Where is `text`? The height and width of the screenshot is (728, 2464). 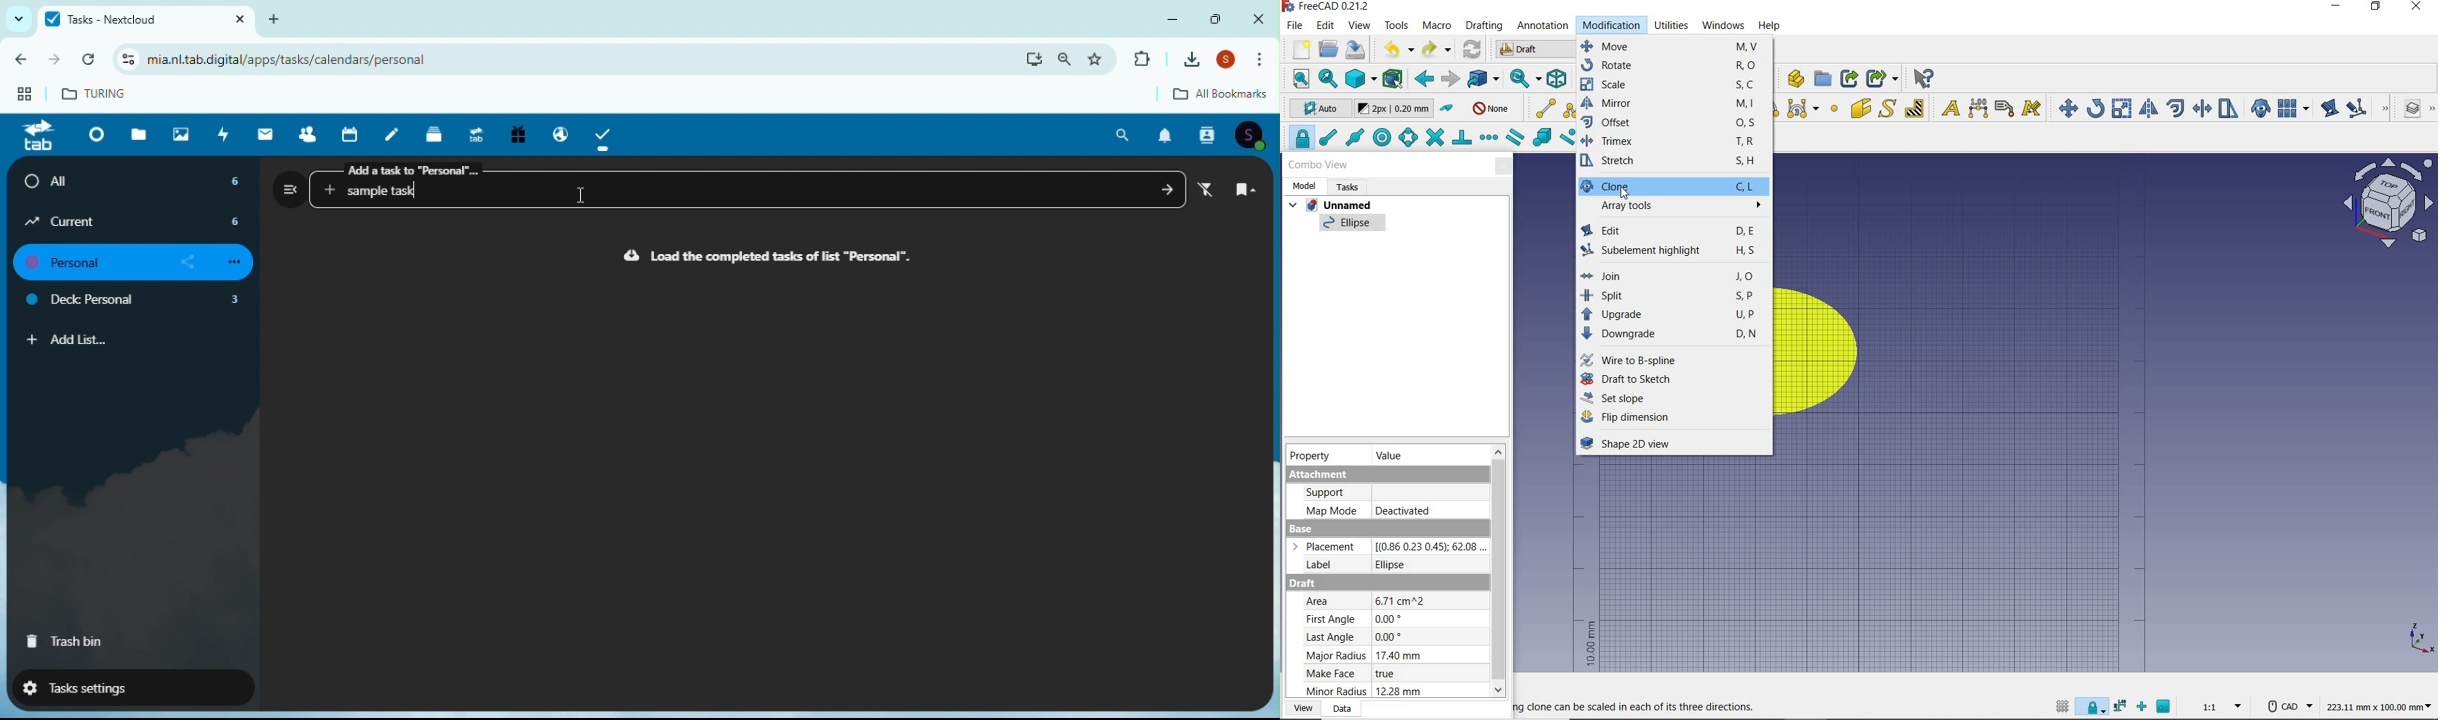
text is located at coordinates (1948, 106).